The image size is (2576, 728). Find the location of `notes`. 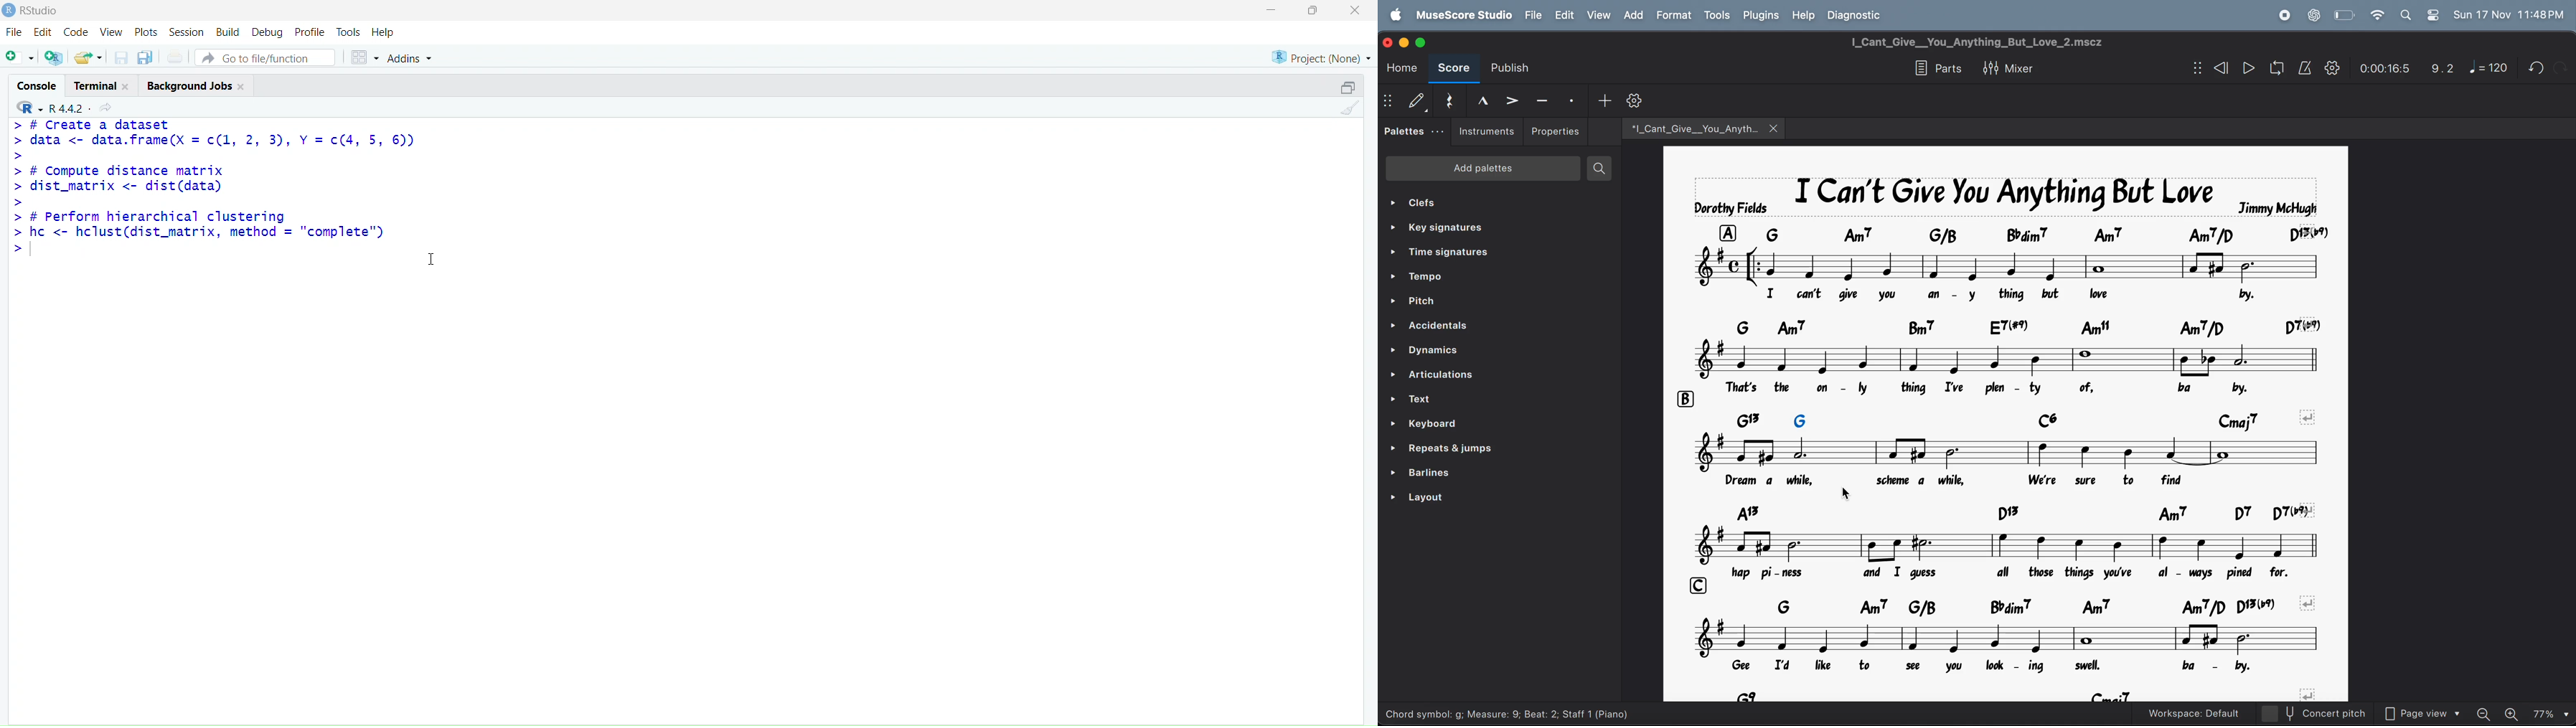

notes is located at coordinates (2007, 361).